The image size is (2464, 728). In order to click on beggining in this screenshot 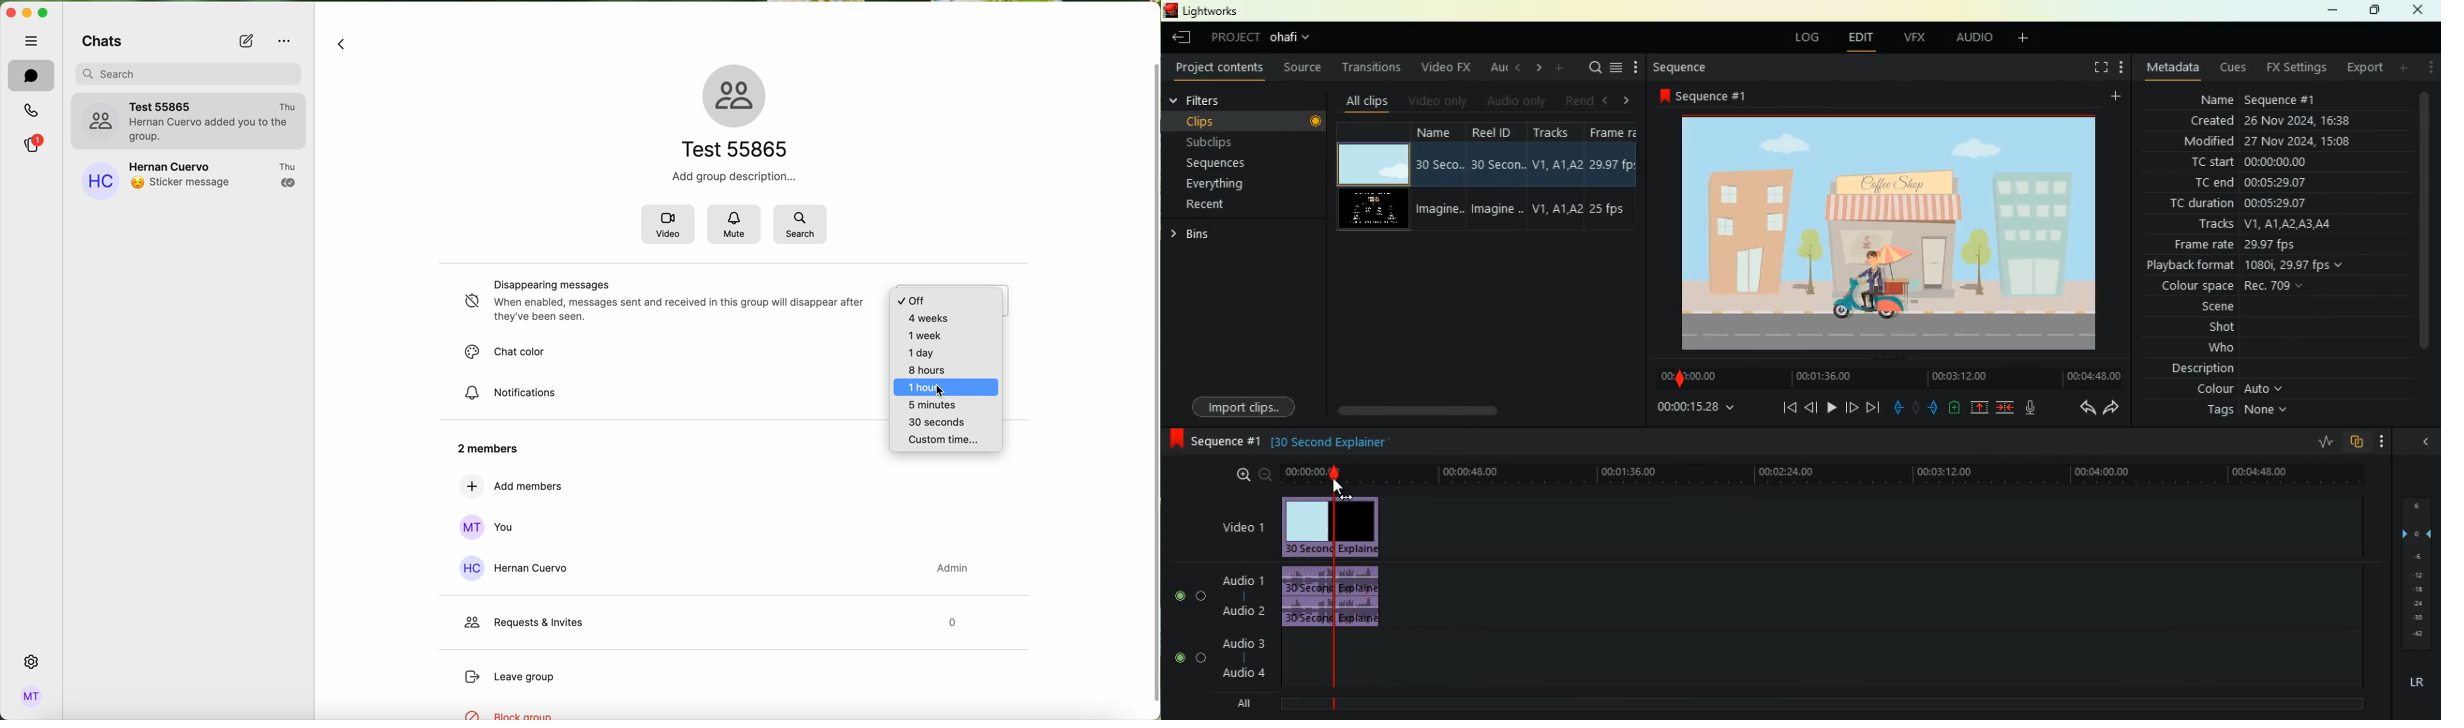, I will do `click(1780, 408)`.